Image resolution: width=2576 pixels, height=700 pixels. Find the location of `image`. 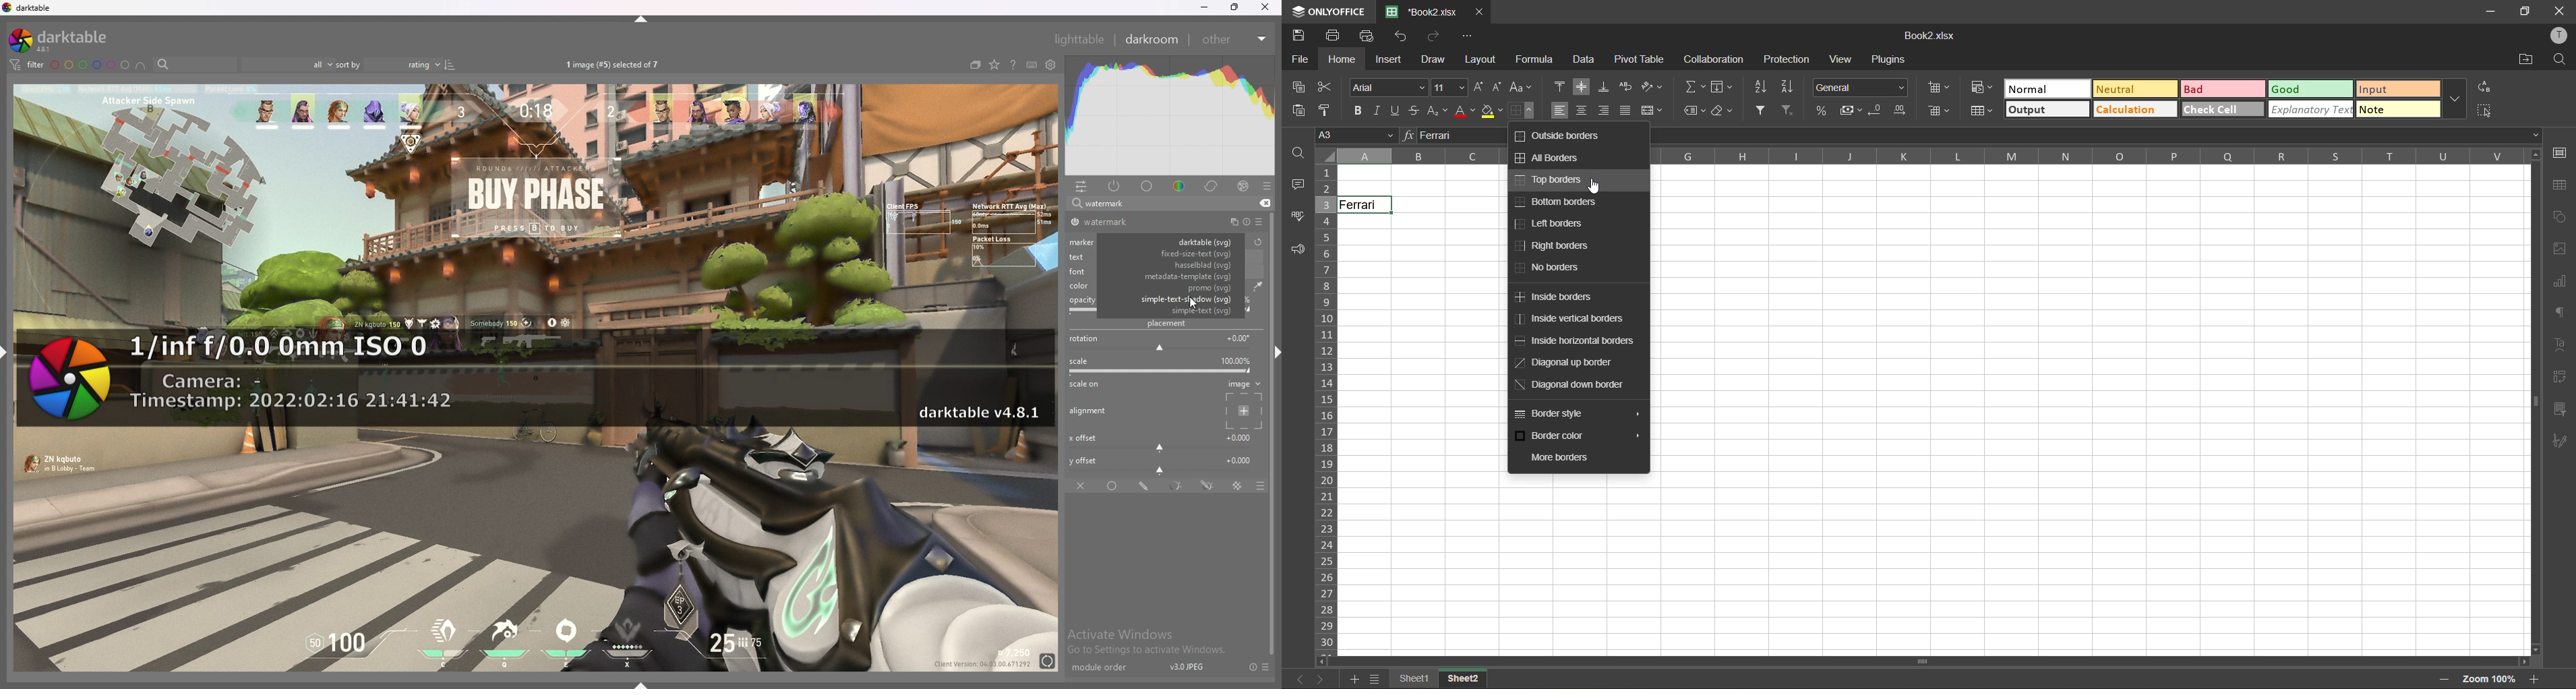

image is located at coordinates (1242, 404).